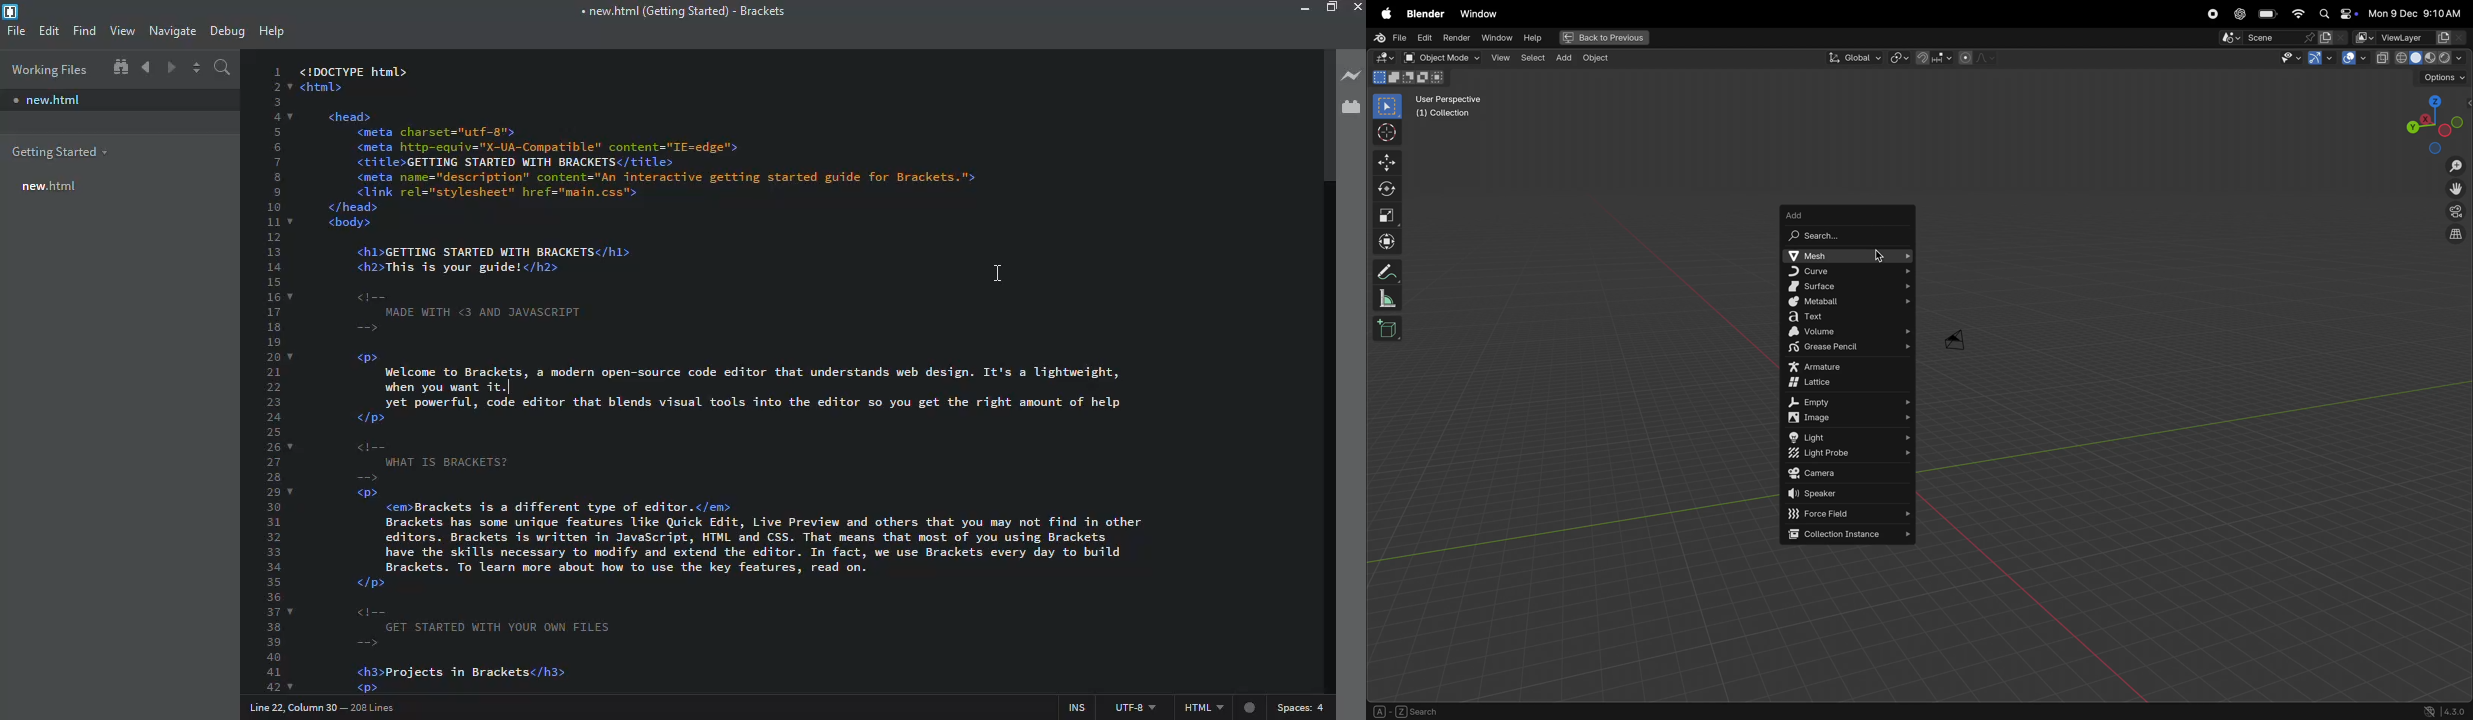 The width and height of the screenshot is (2492, 728). I want to click on light probe, so click(1846, 455).